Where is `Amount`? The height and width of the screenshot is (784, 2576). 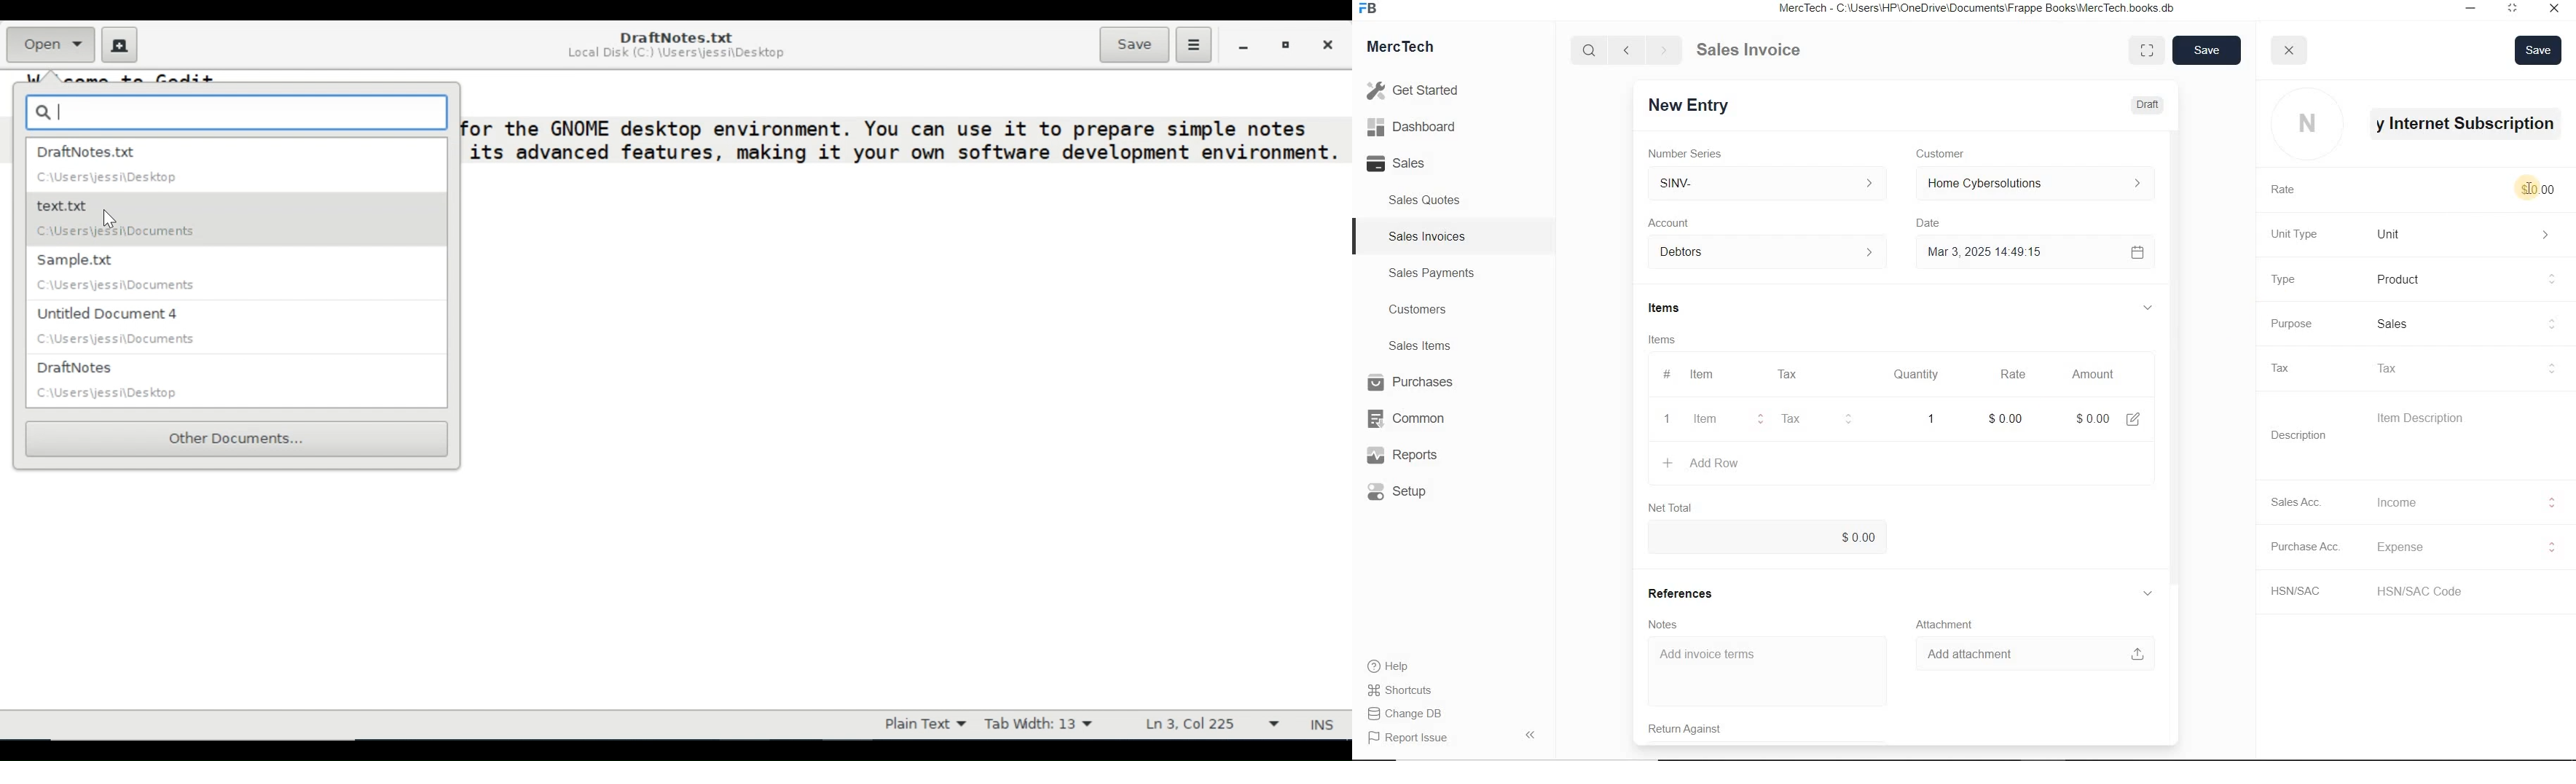 Amount is located at coordinates (2090, 374).